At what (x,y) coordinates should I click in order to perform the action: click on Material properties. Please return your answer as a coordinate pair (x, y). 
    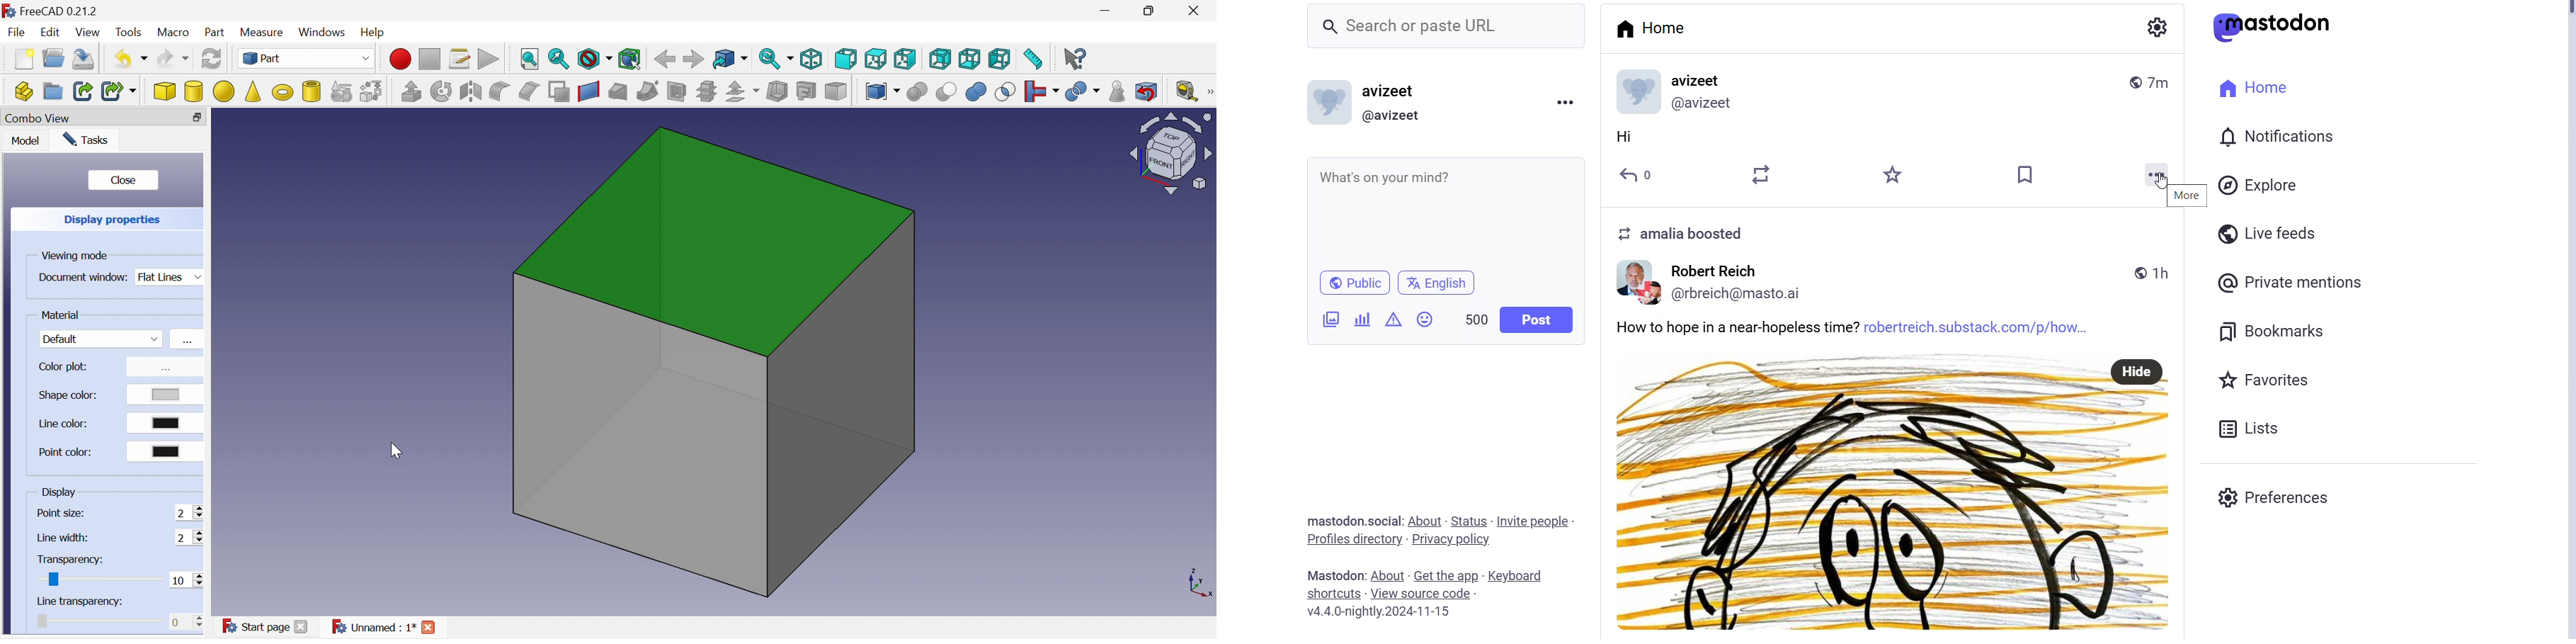
    Looking at the image, I should click on (186, 342).